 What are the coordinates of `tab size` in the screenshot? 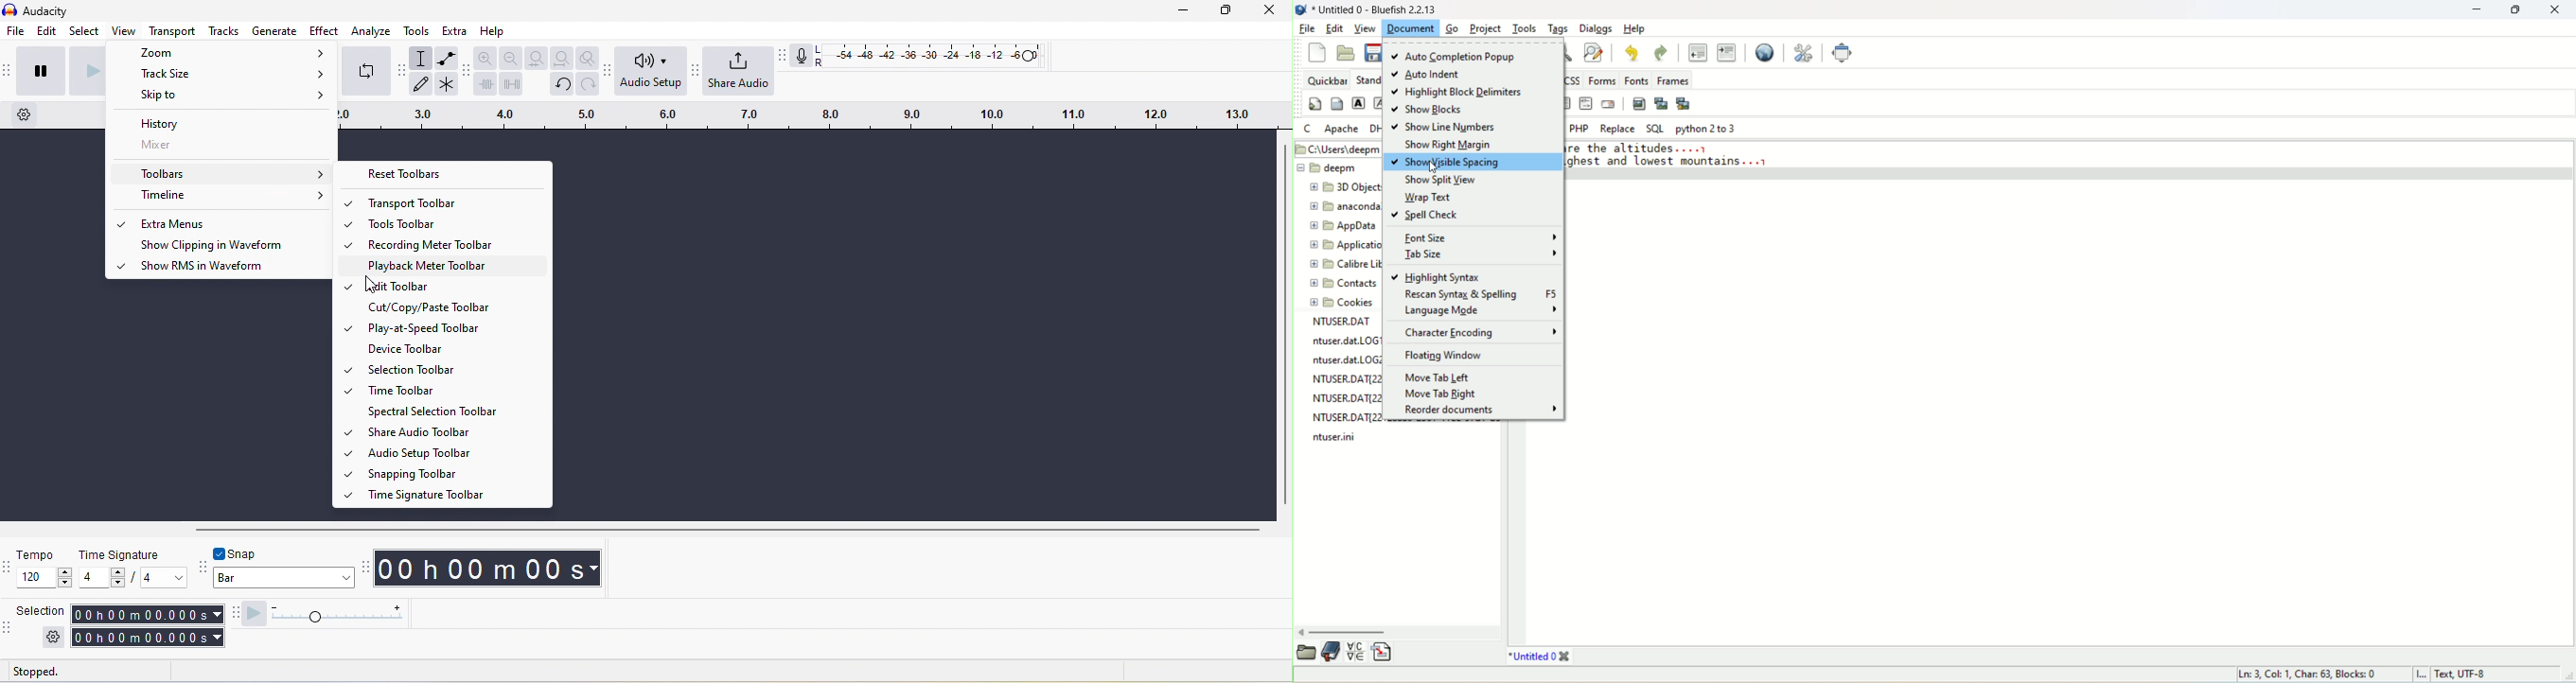 It's located at (1483, 254).